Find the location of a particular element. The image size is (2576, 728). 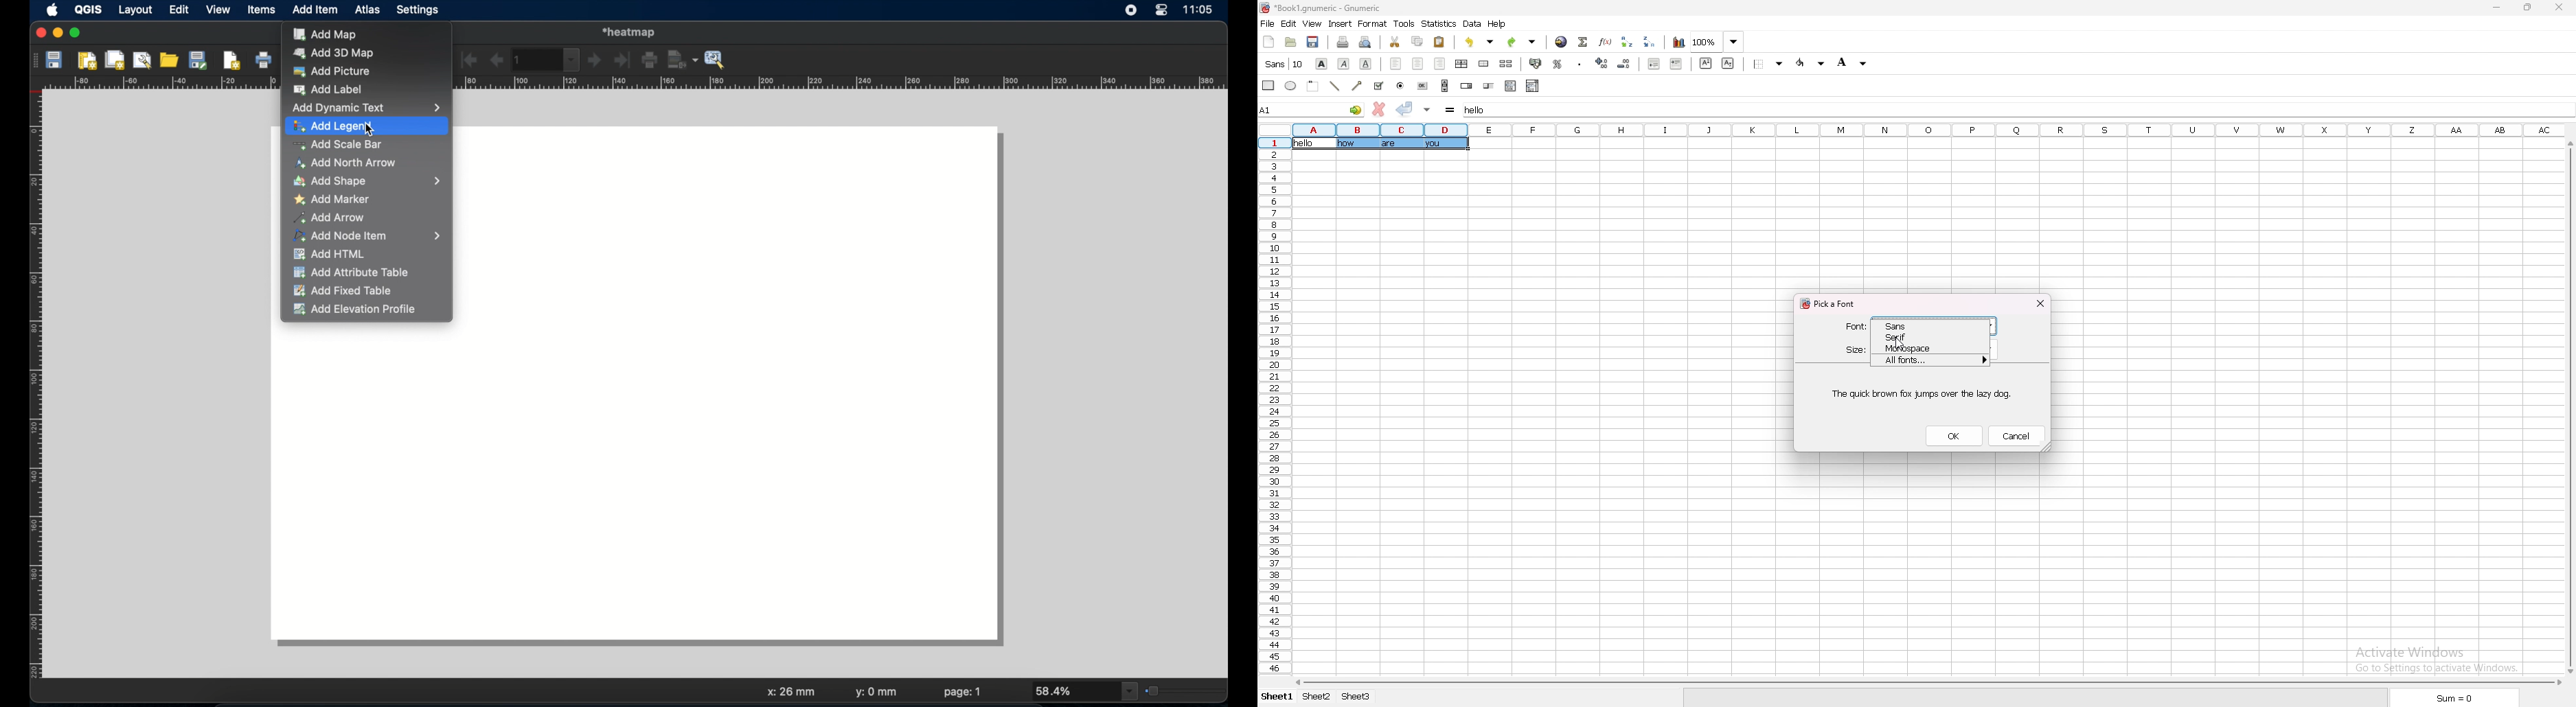

drag hadle is located at coordinates (32, 60).